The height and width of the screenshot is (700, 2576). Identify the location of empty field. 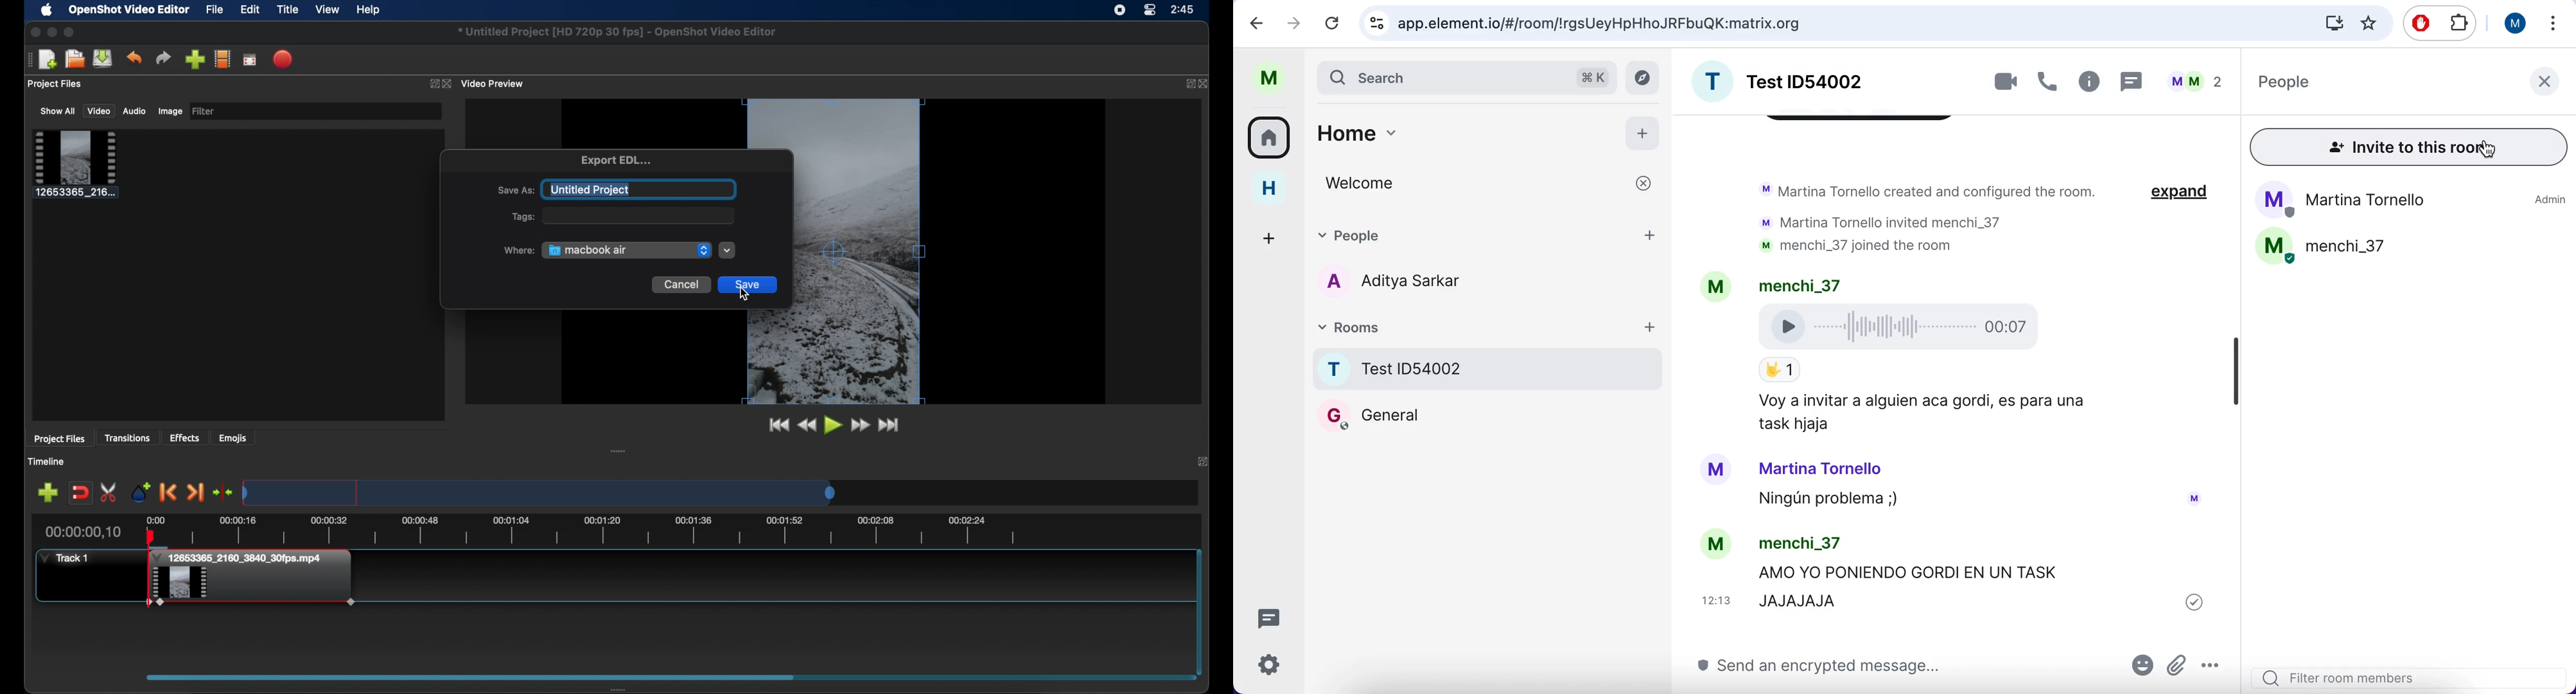
(638, 215).